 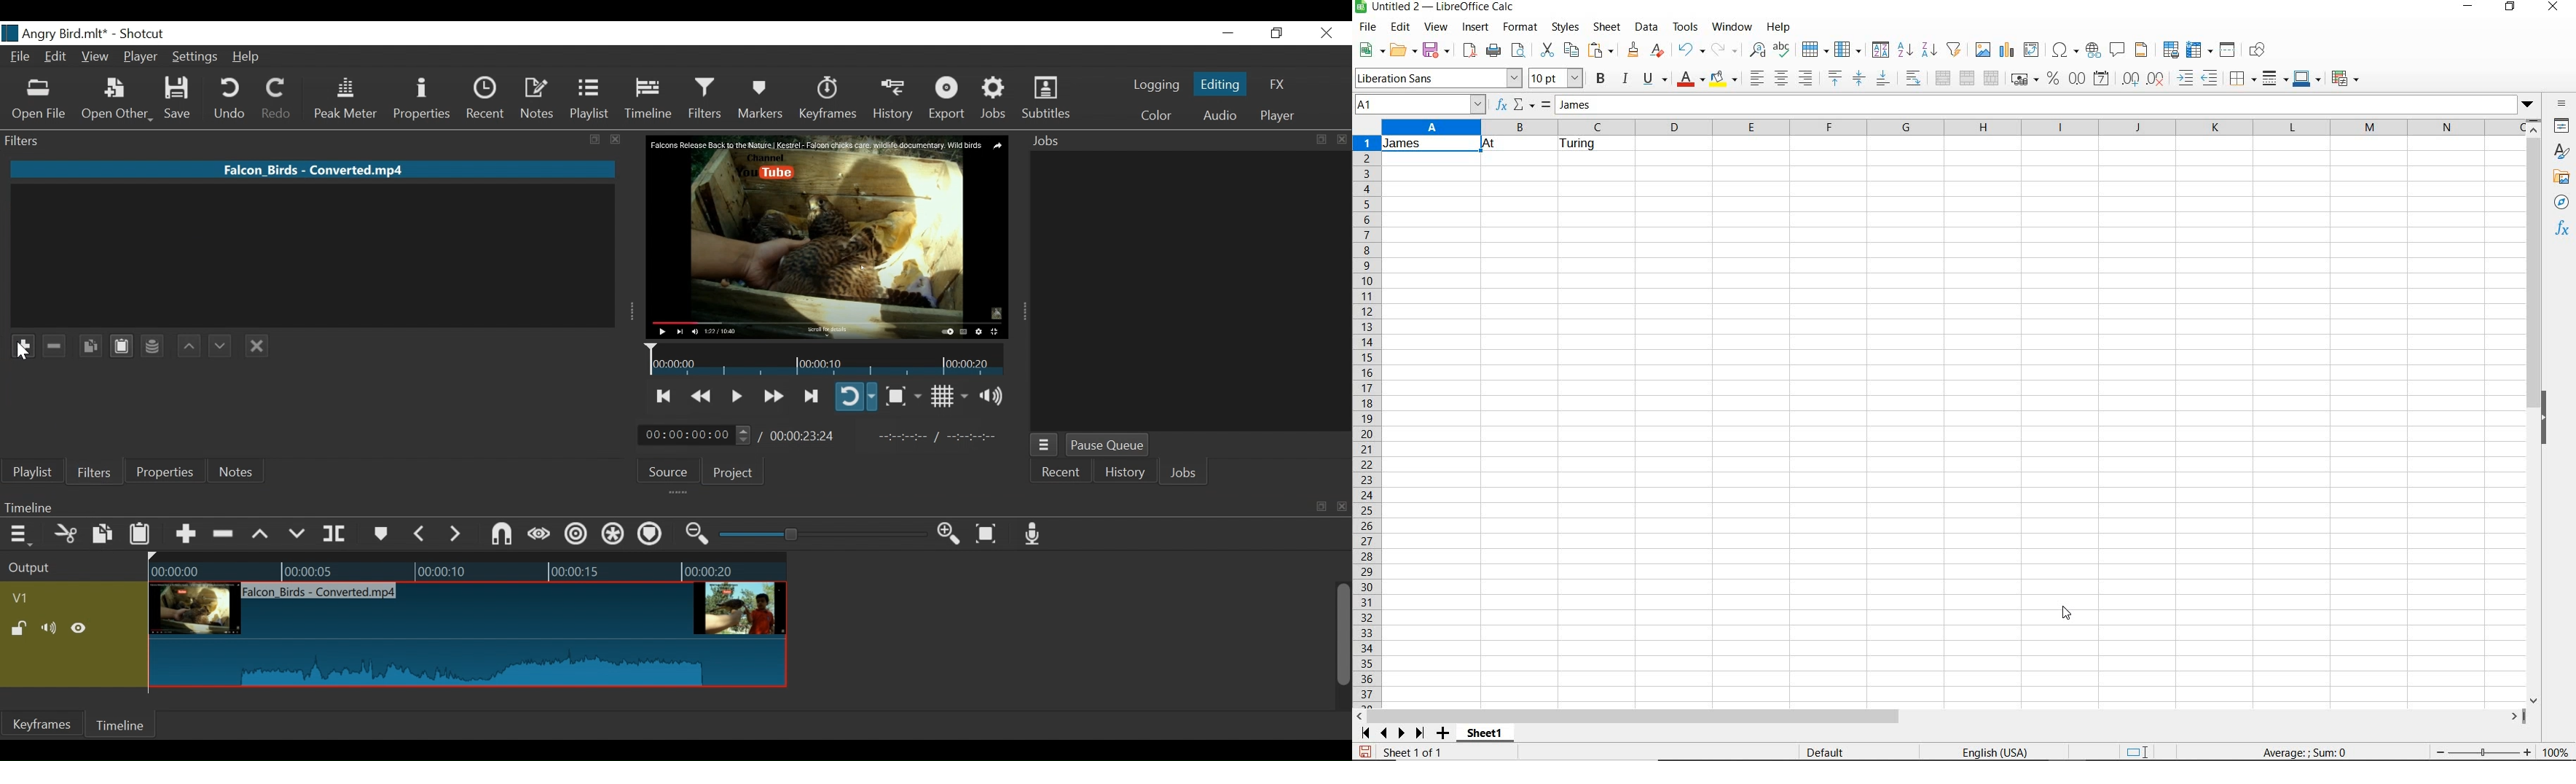 I want to click on Properties, so click(x=424, y=100).